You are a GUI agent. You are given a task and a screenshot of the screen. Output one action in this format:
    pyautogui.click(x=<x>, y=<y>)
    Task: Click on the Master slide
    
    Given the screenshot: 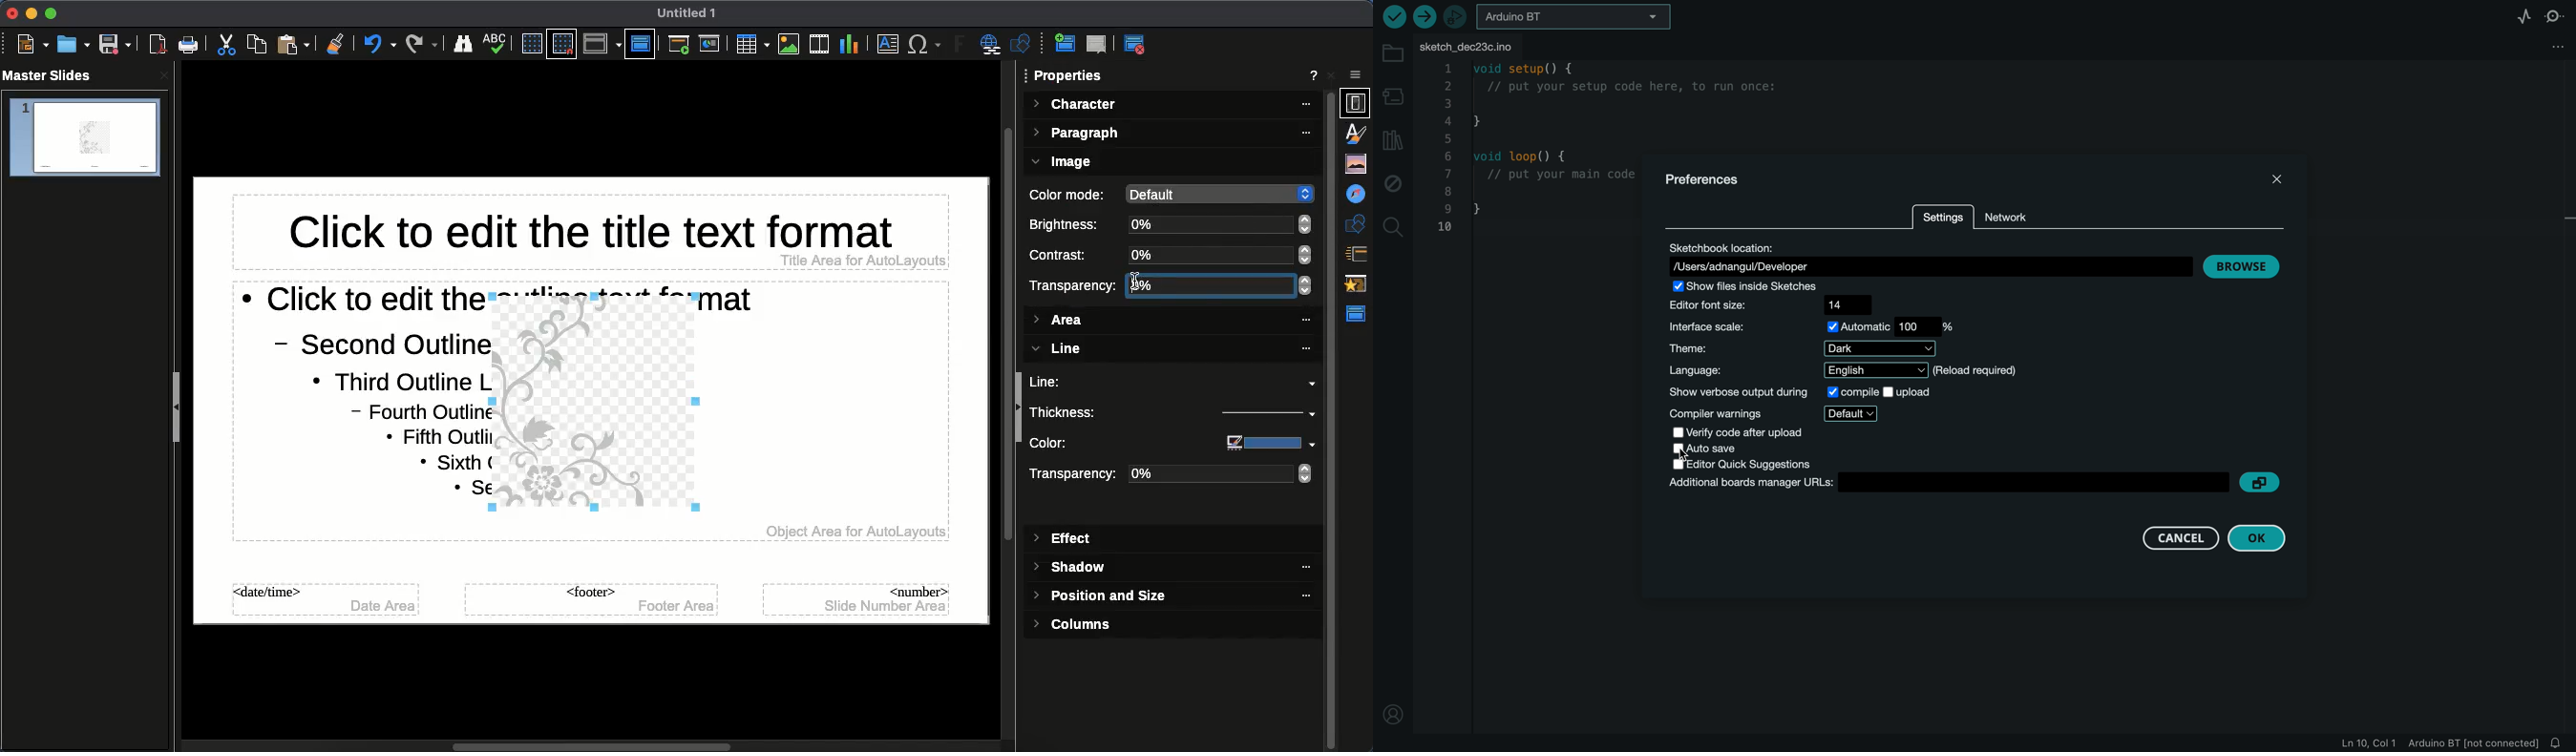 What is the action you would take?
    pyautogui.click(x=640, y=43)
    